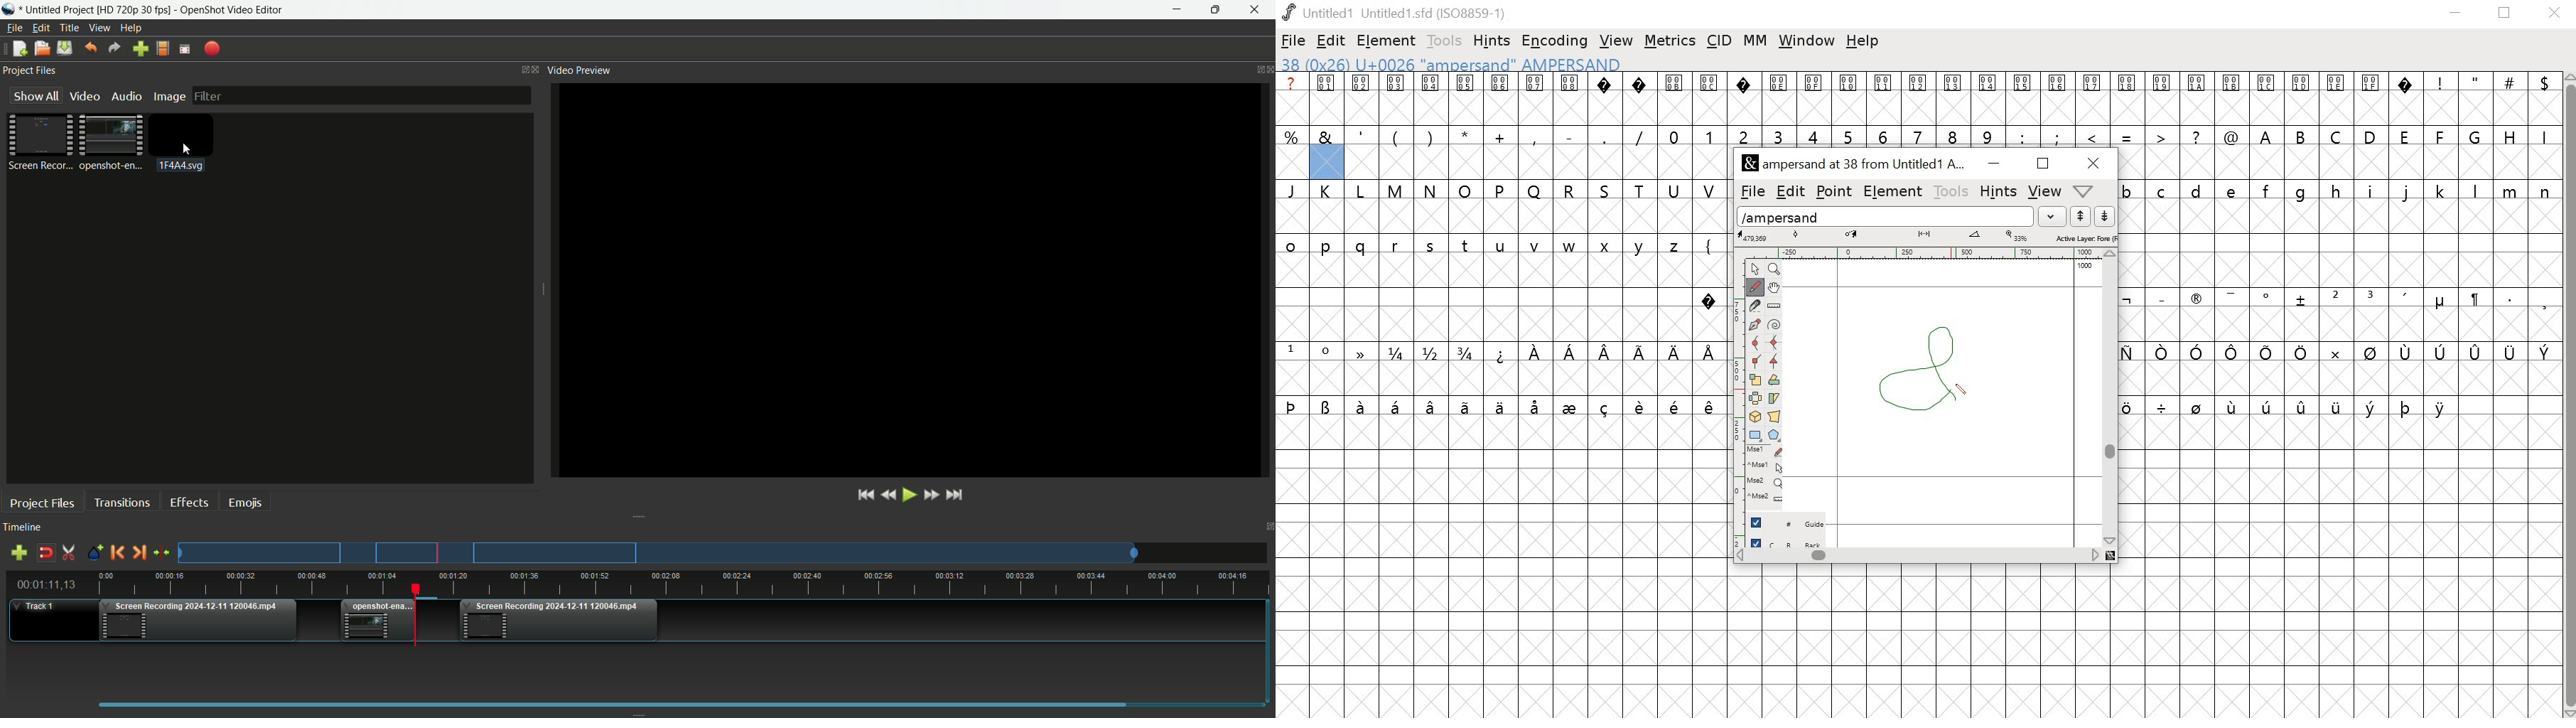  What do you see at coordinates (1963, 390) in the screenshot?
I see `pen position(cursor)` at bounding box center [1963, 390].